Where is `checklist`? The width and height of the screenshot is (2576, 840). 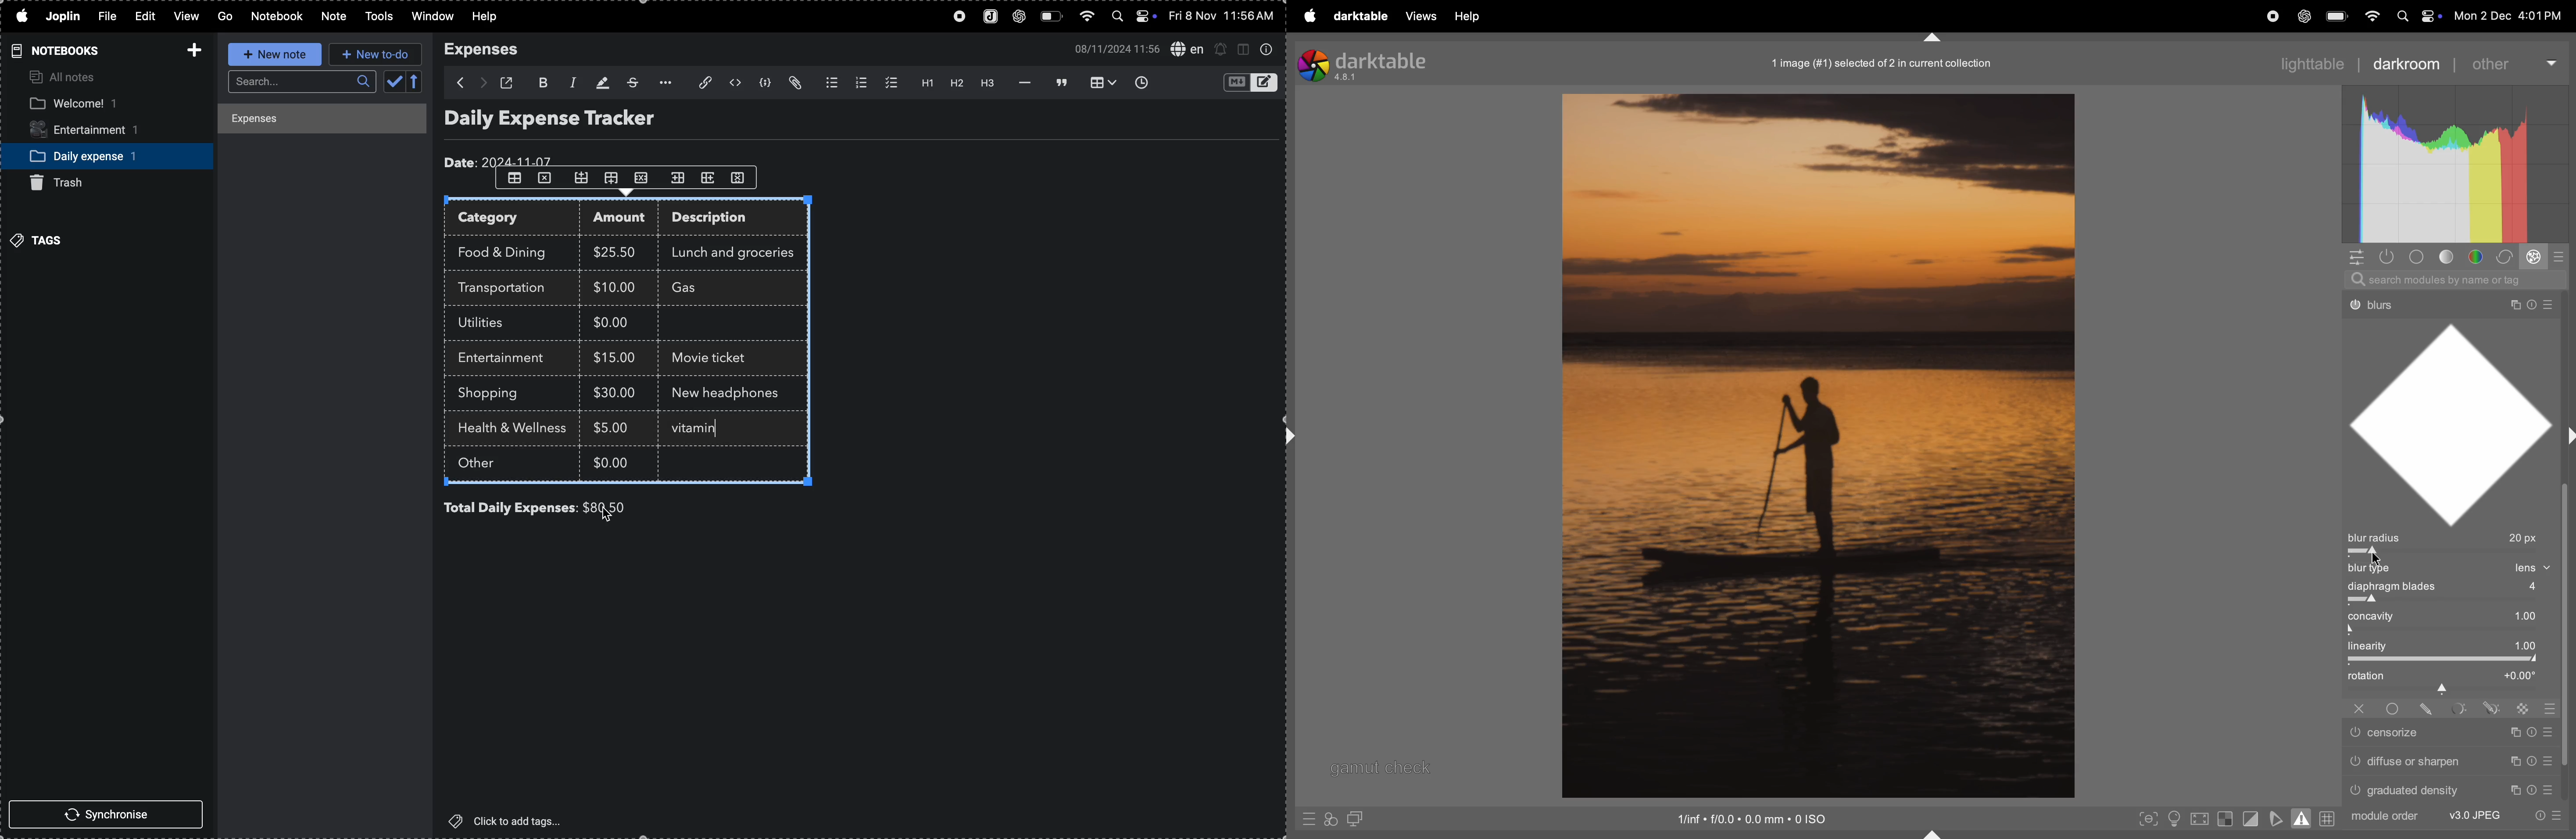
checklist is located at coordinates (889, 82).